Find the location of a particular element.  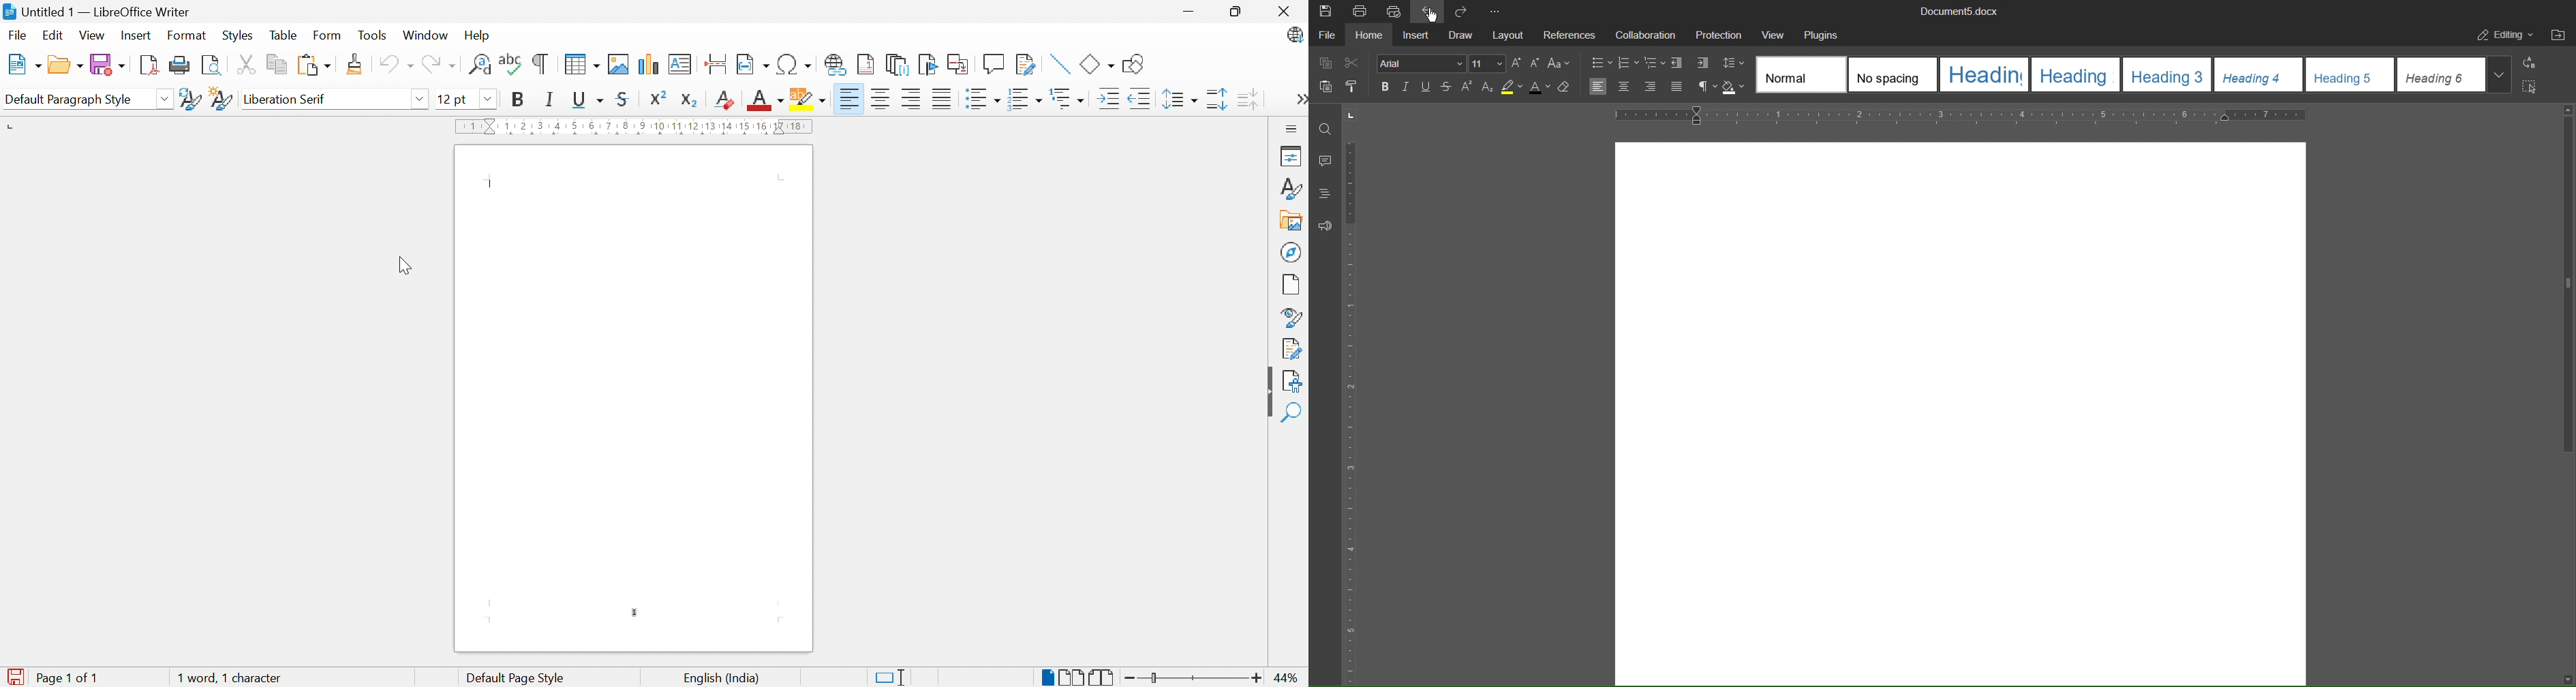

Close is located at coordinates (1284, 12).